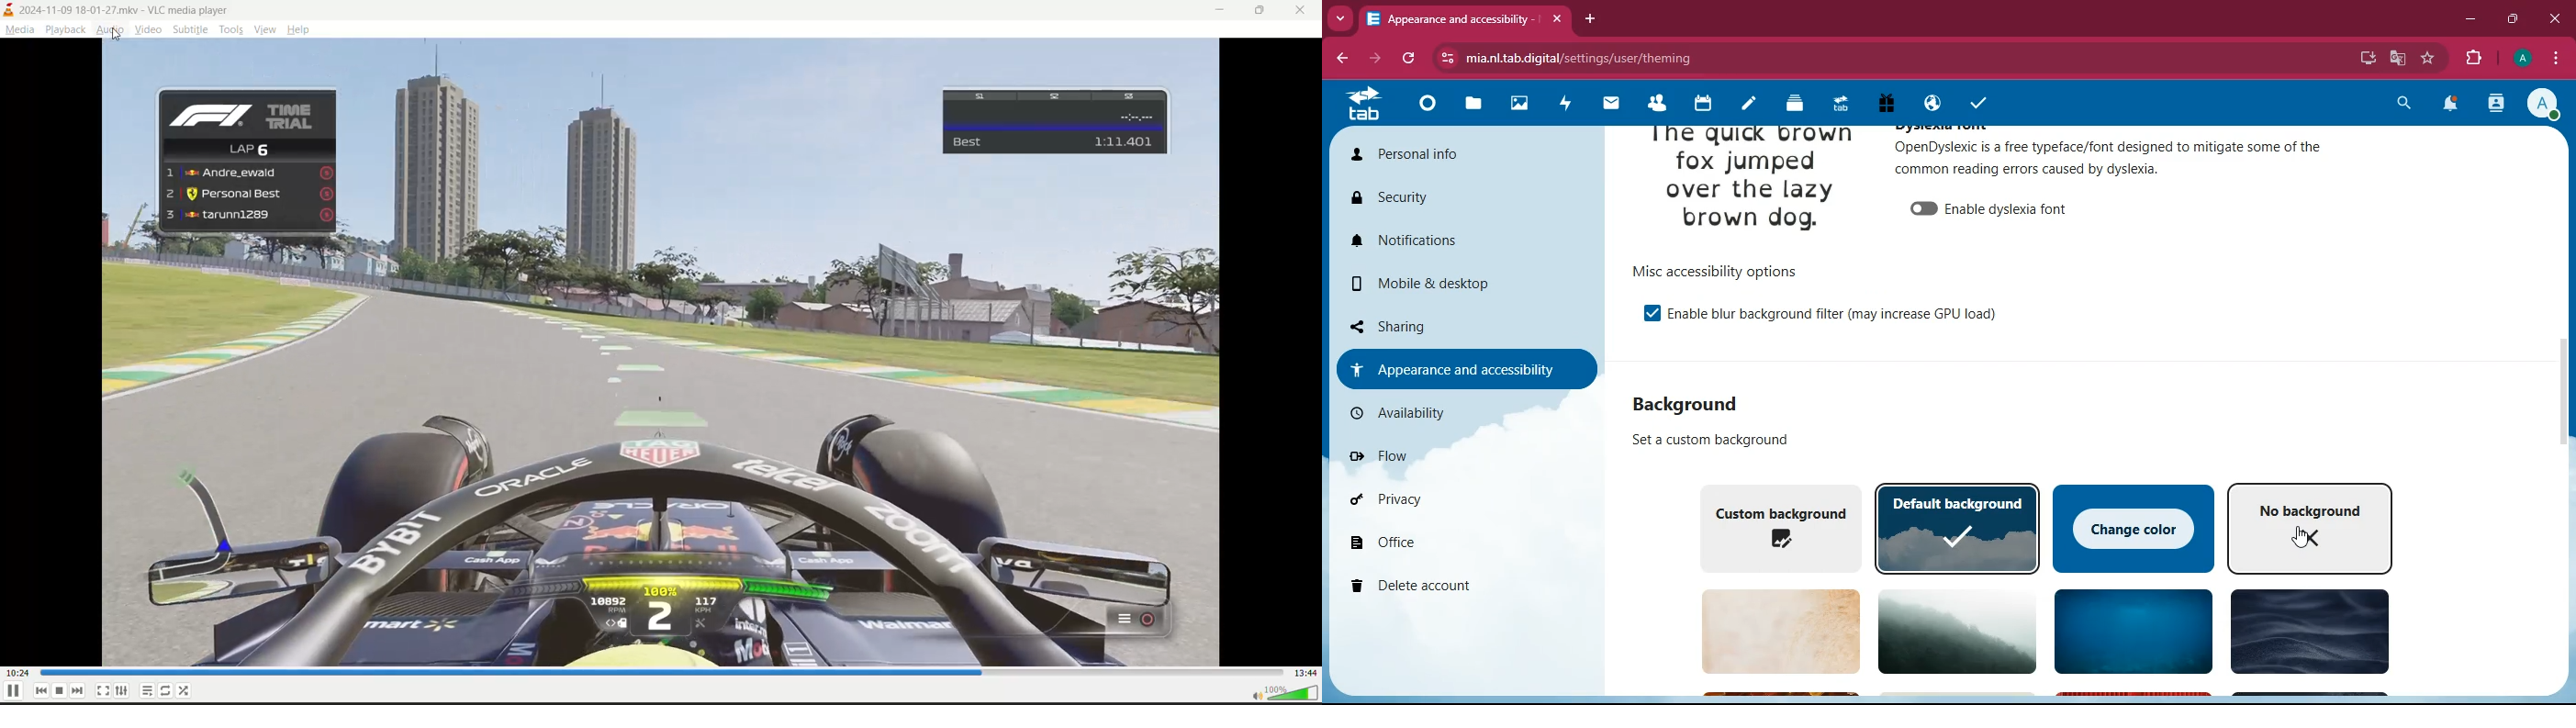 This screenshot has width=2576, height=728. What do you see at coordinates (2515, 17) in the screenshot?
I see `maximize` at bounding box center [2515, 17].